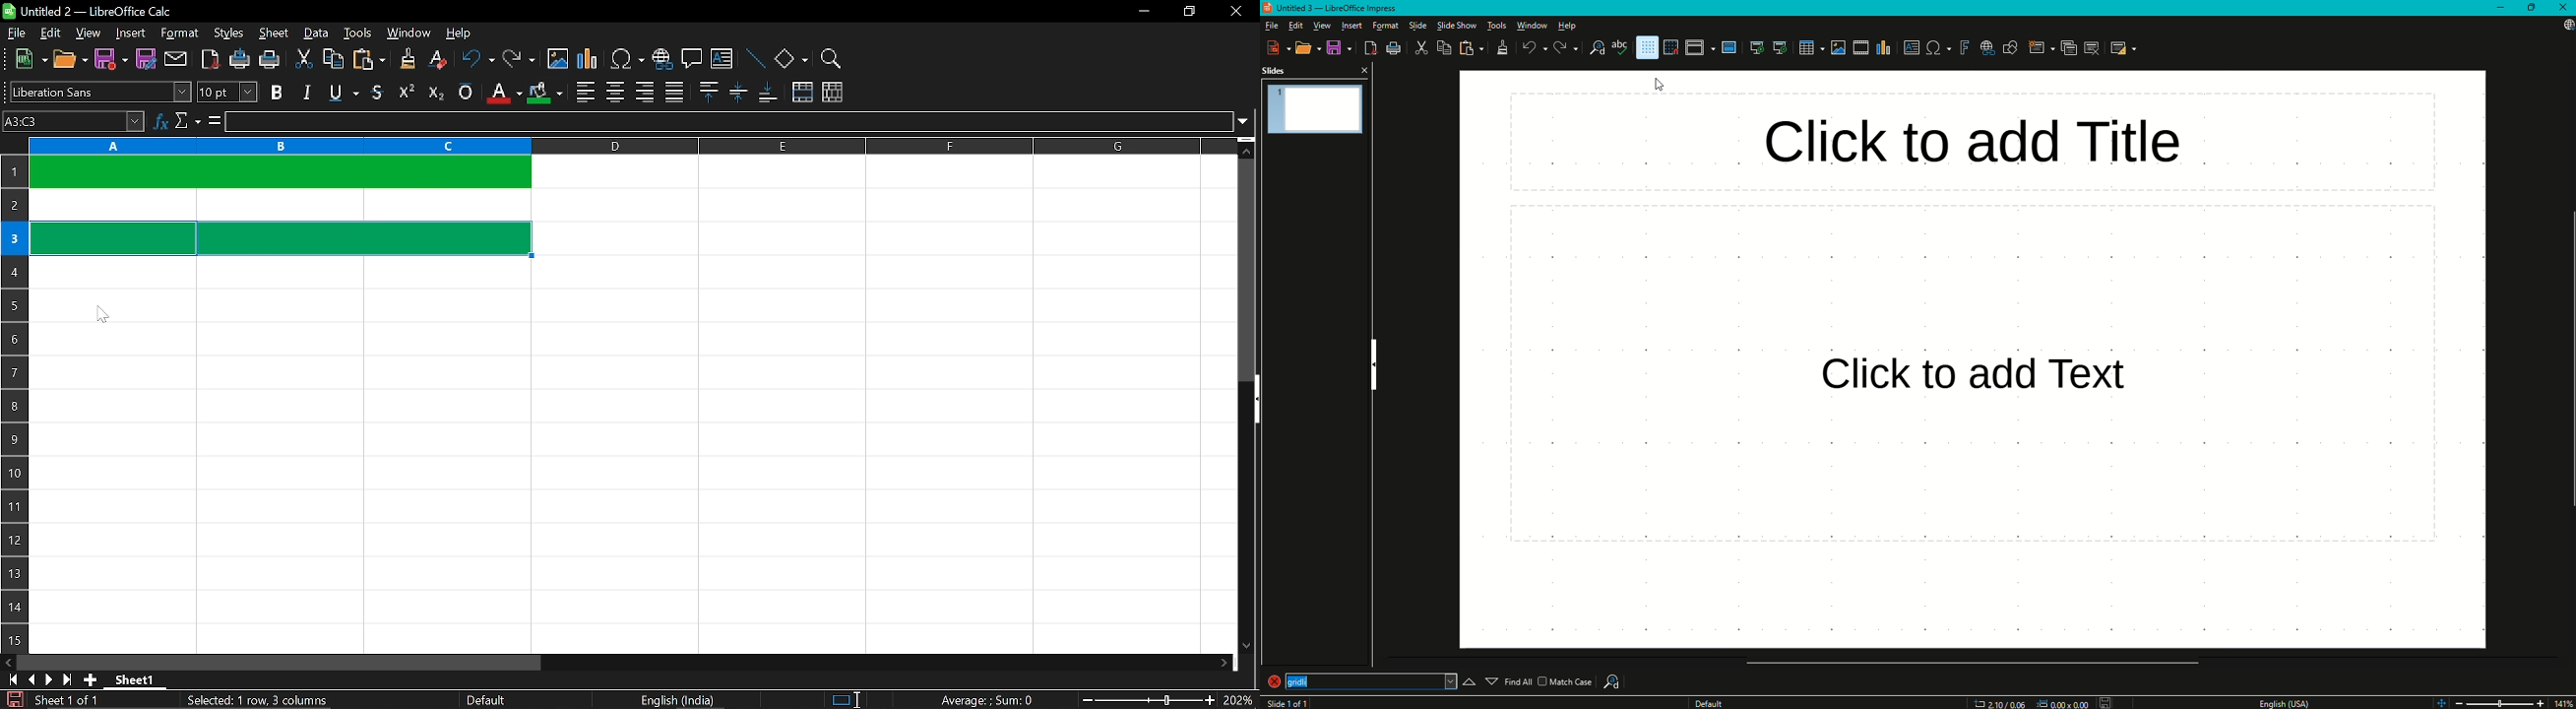 Image resolution: width=2576 pixels, height=728 pixels. I want to click on Close, so click(1290, 683).